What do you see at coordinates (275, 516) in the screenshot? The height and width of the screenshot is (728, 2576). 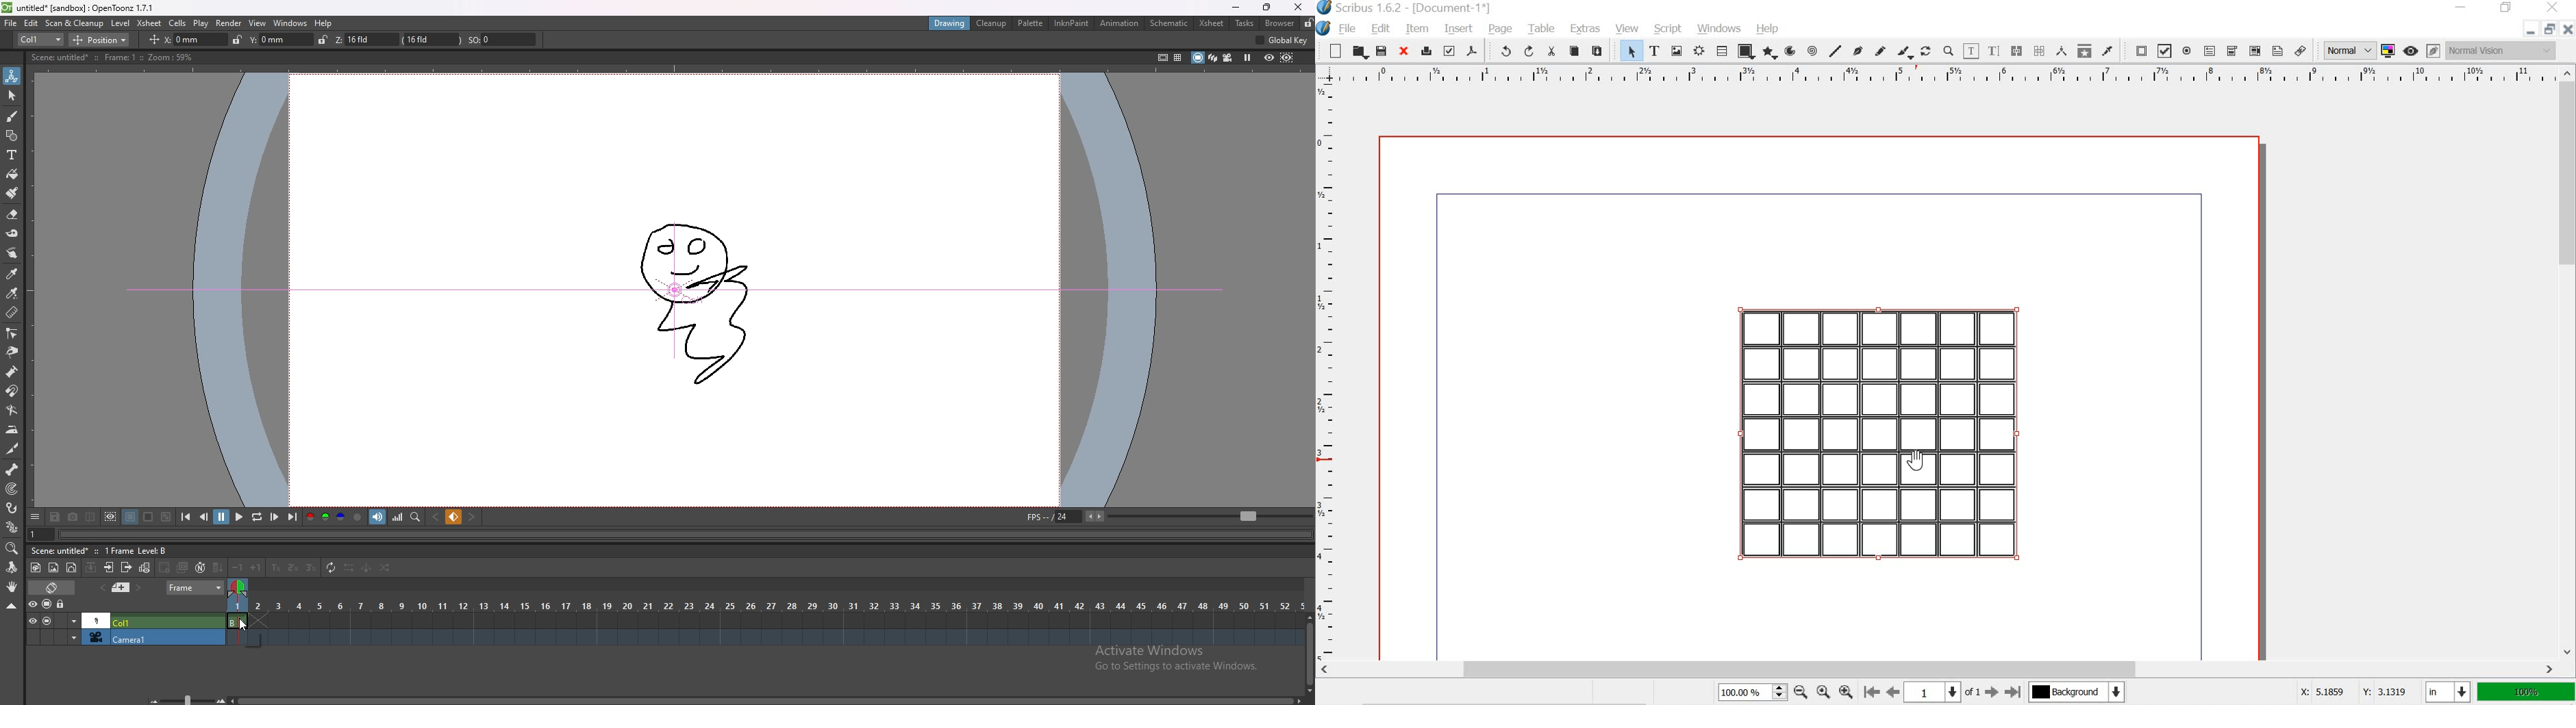 I see `next frame` at bounding box center [275, 516].